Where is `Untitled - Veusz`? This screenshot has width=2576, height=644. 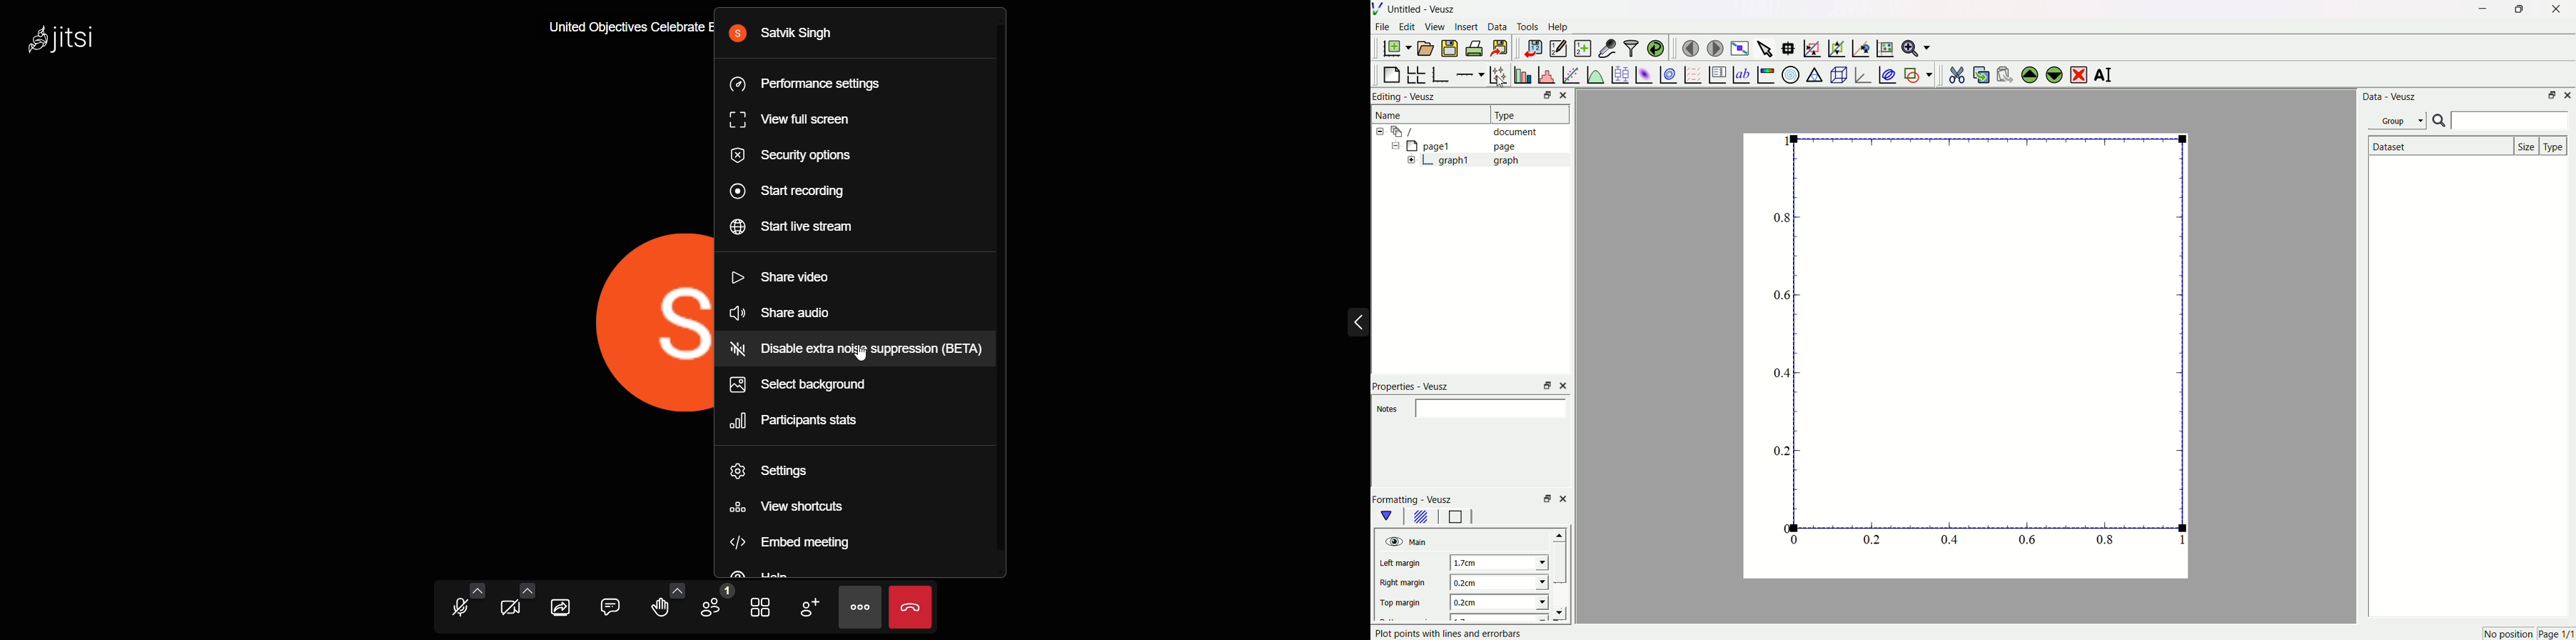
Untitled - Veusz is located at coordinates (1424, 10).